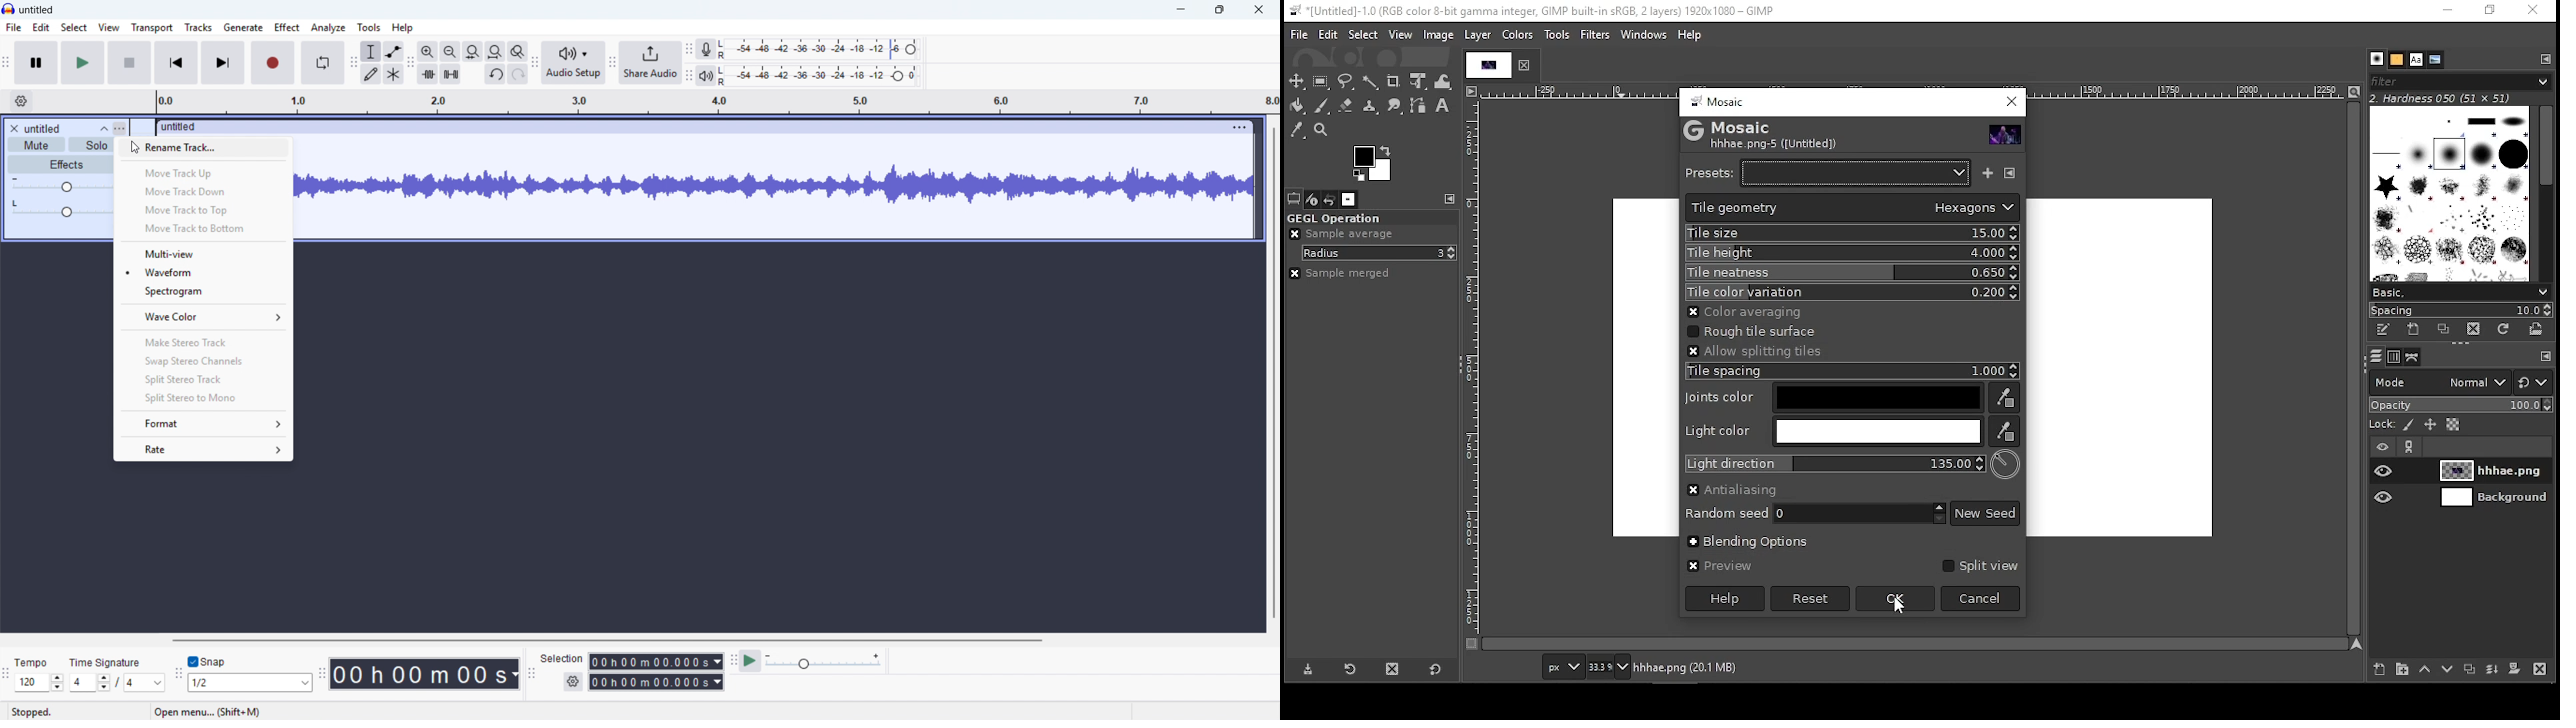 This screenshot has height=728, width=2576. What do you see at coordinates (2010, 101) in the screenshot?
I see `close window` at bounding box center [2010, 101].